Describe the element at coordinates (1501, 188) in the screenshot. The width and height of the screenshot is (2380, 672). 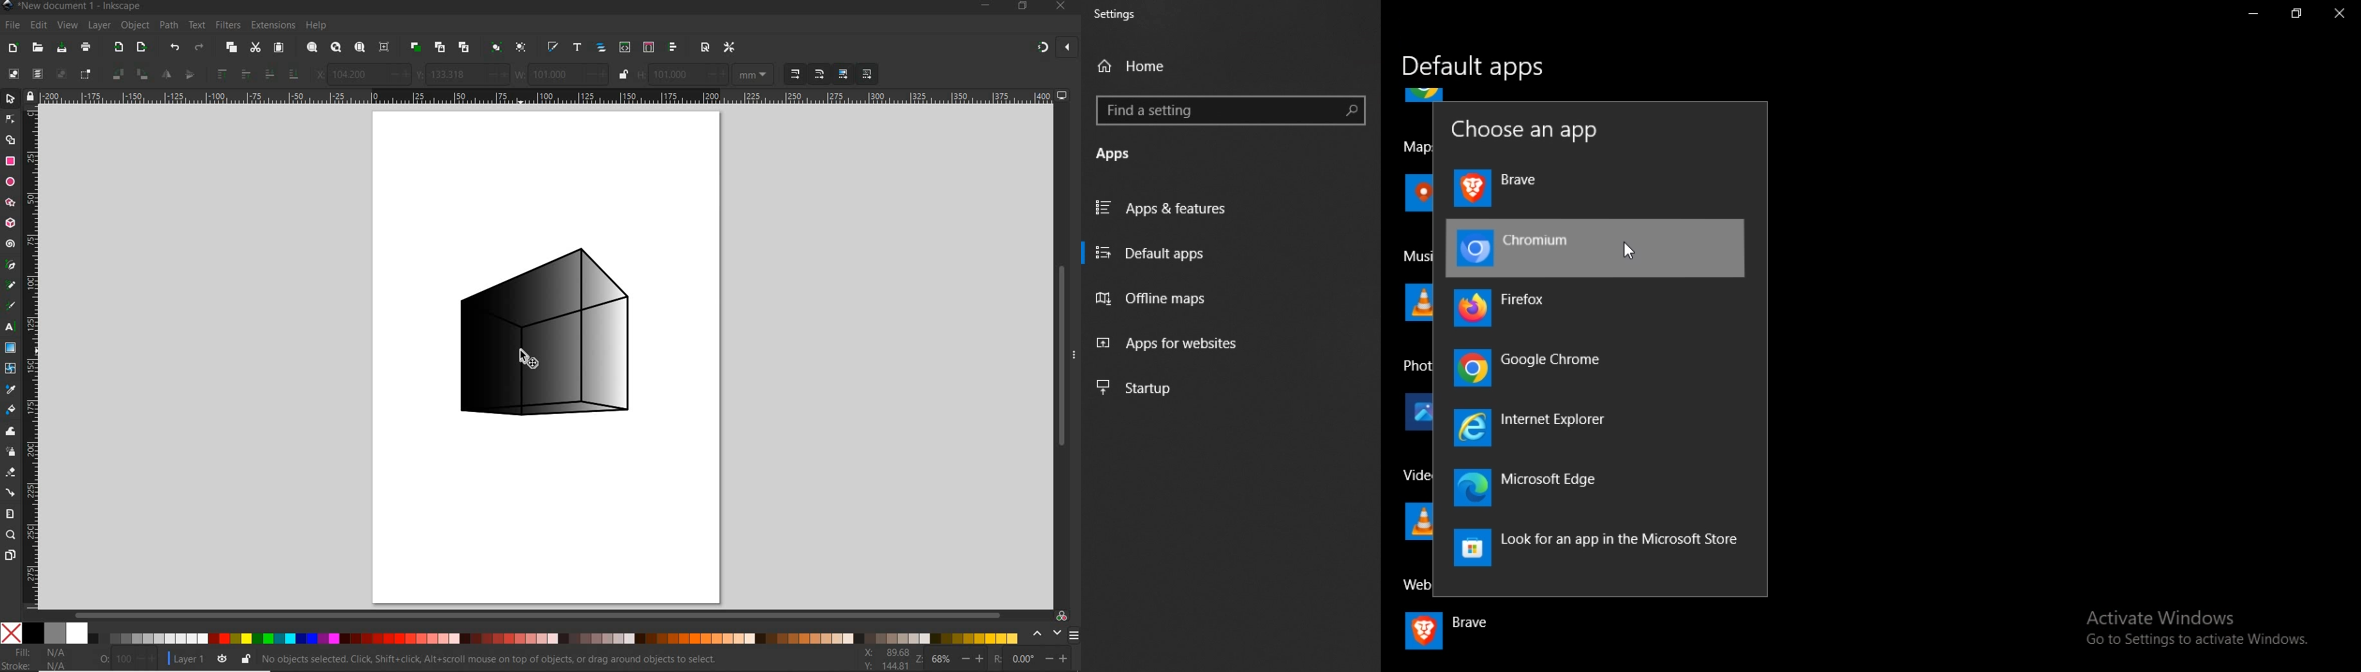
I see `brave` at that location.